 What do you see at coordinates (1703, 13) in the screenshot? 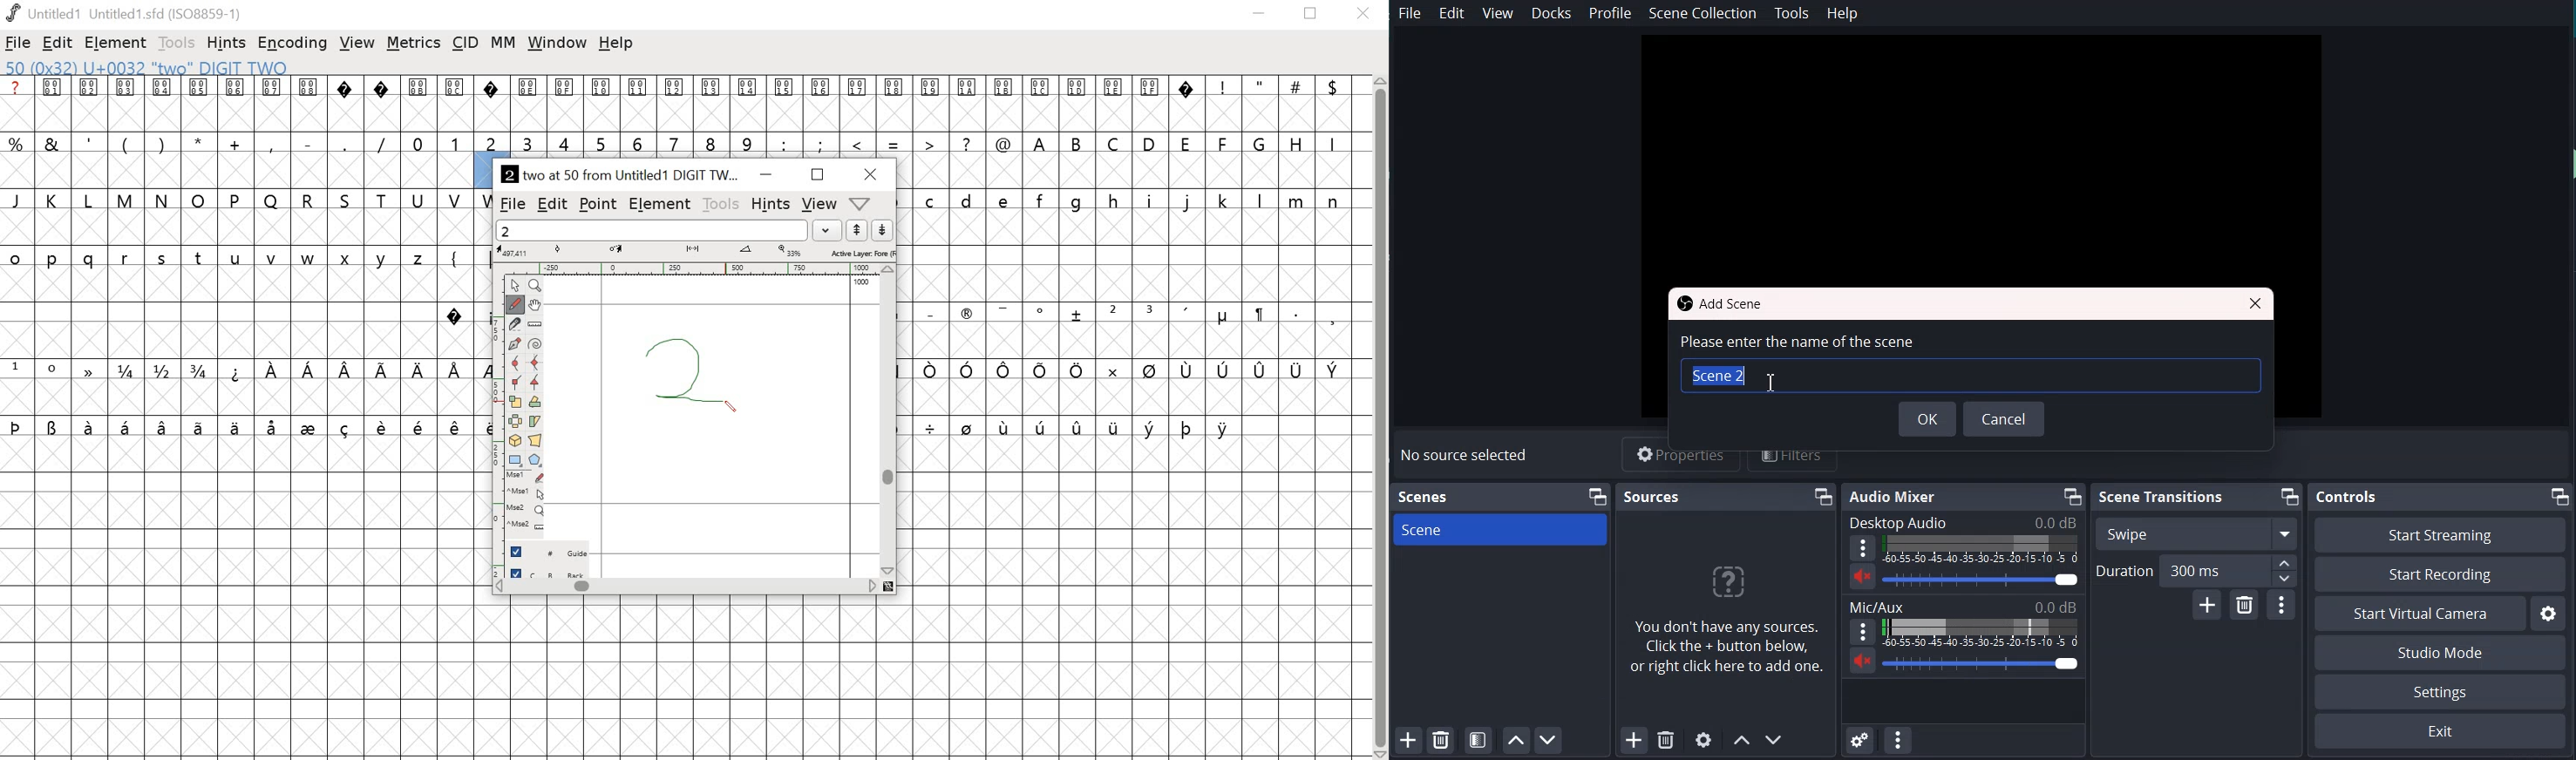
I see `Scene collection` at bounding box center [1703, 13].